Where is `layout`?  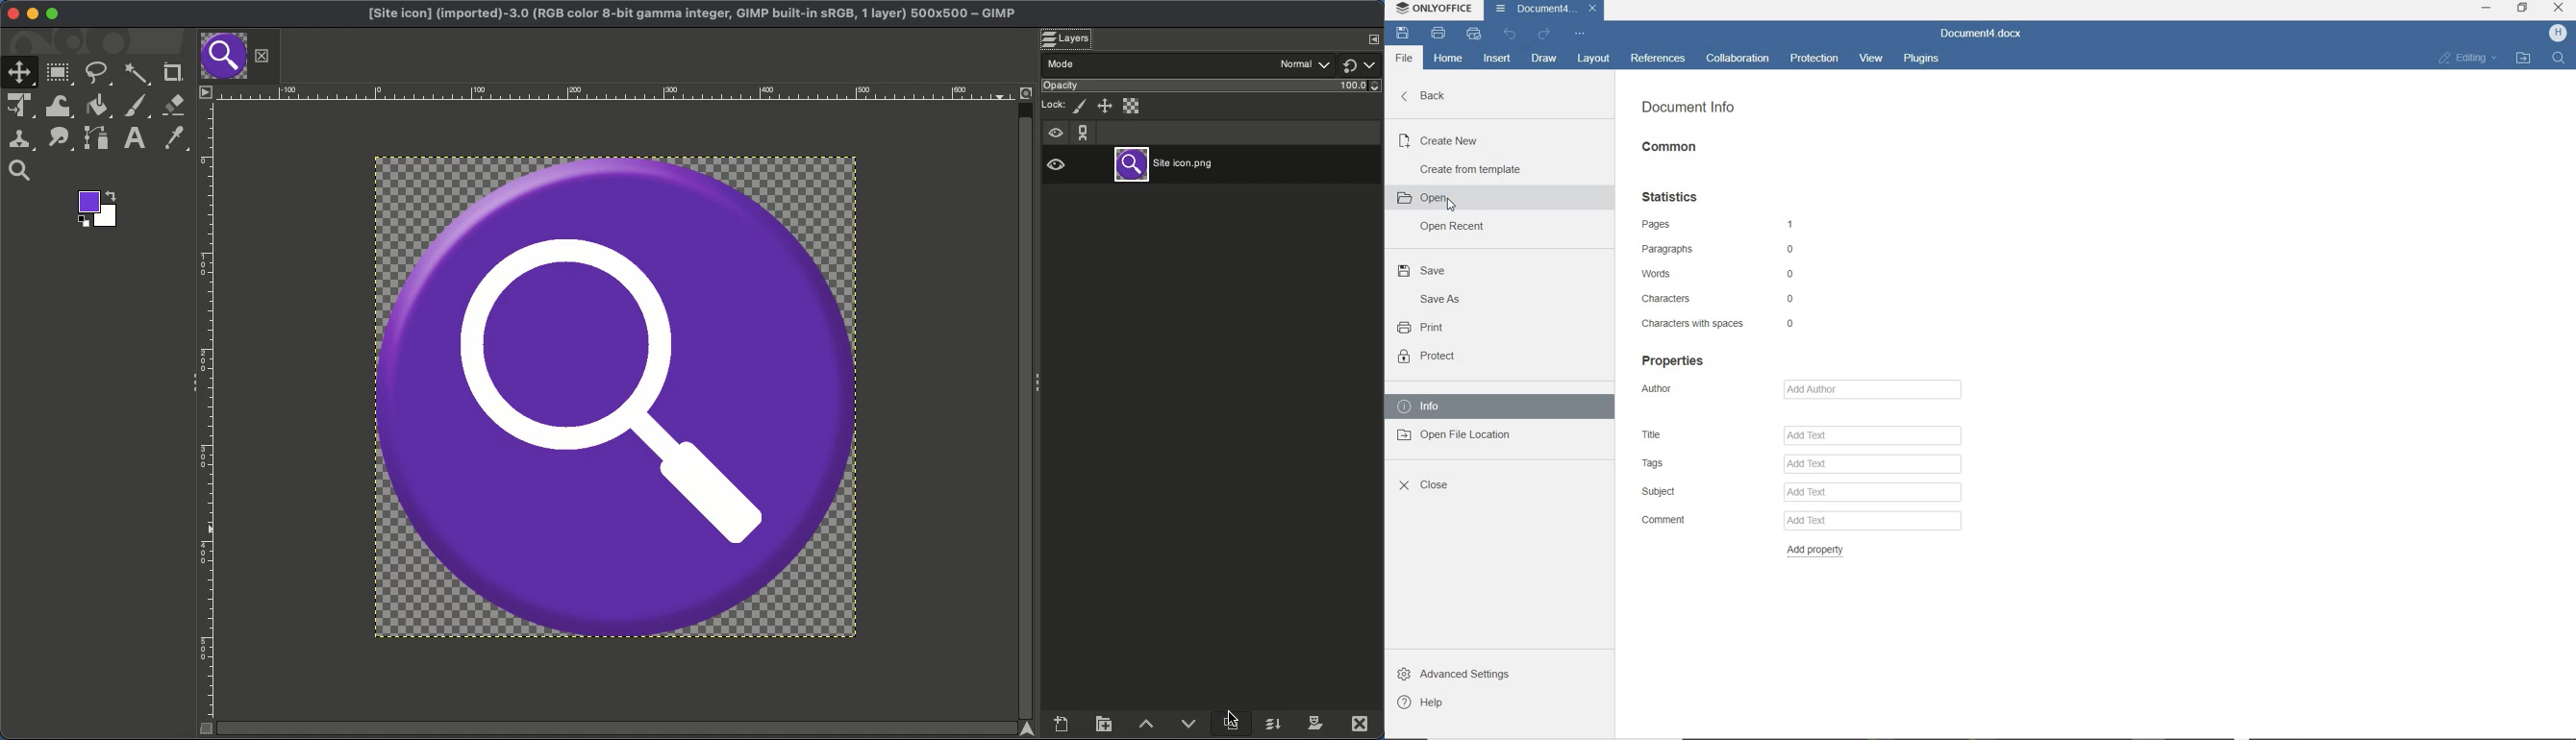
layout is located at coordinates (1593, 59).